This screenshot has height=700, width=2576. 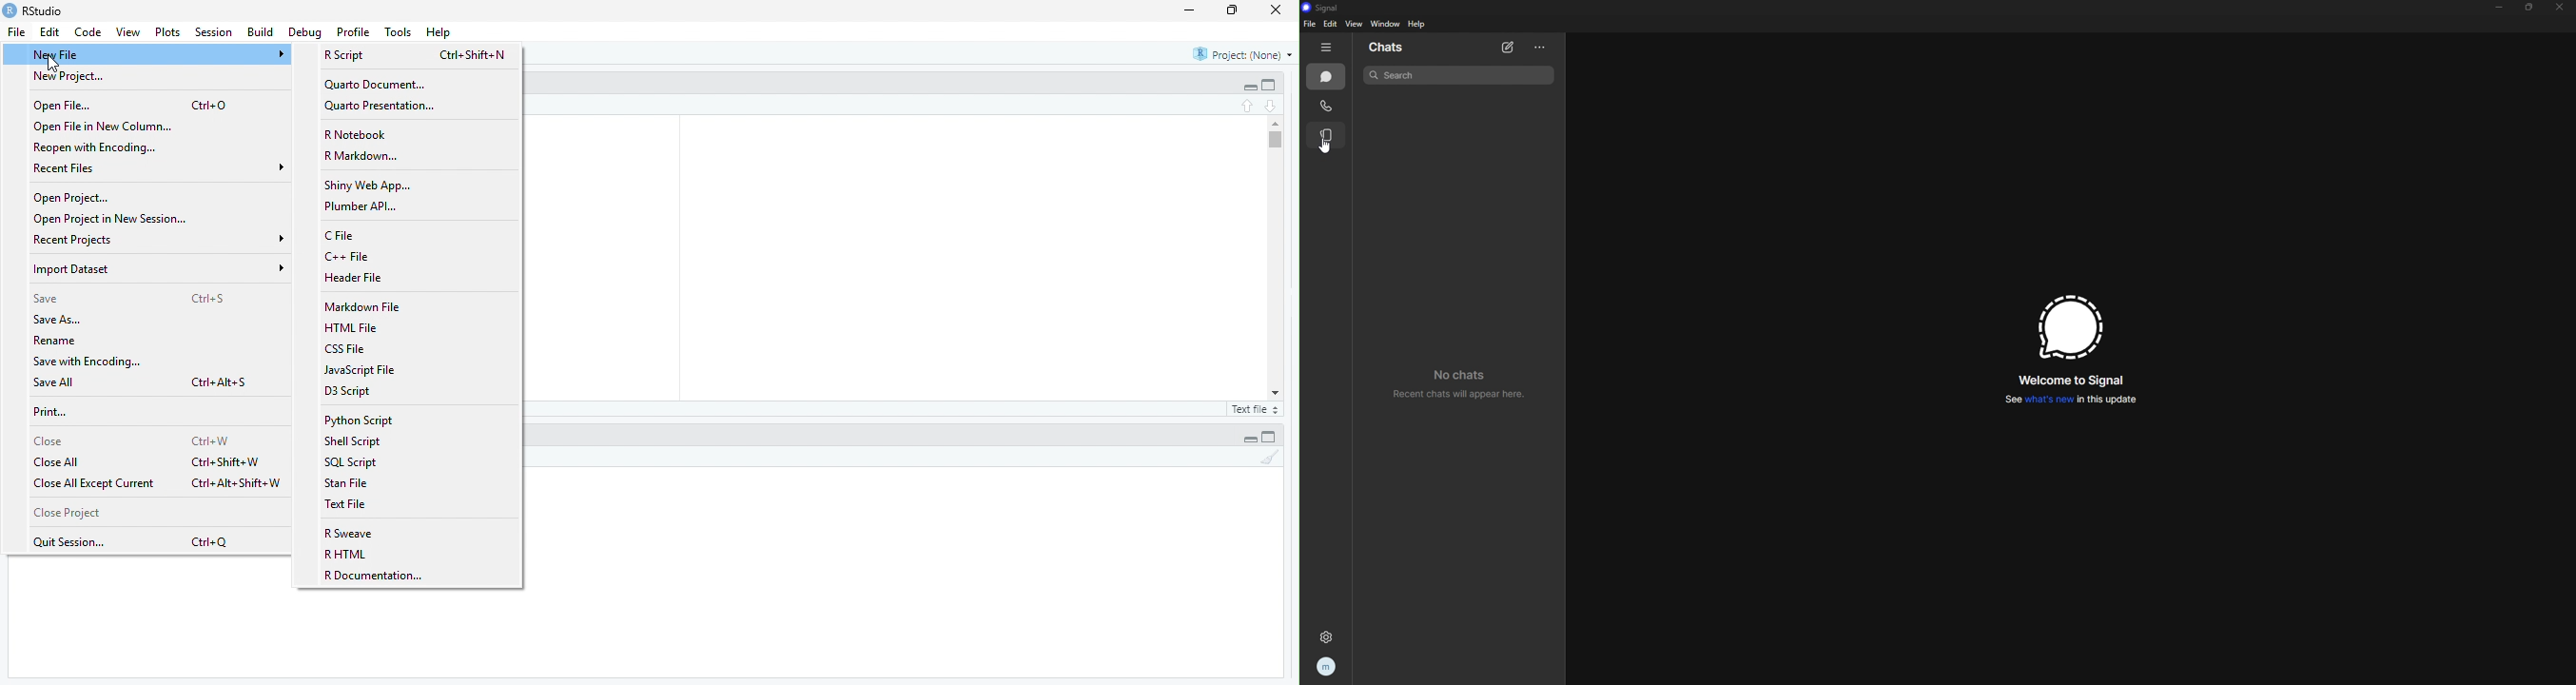 I want to click on R Documentation..., so click(x=378, y=576).